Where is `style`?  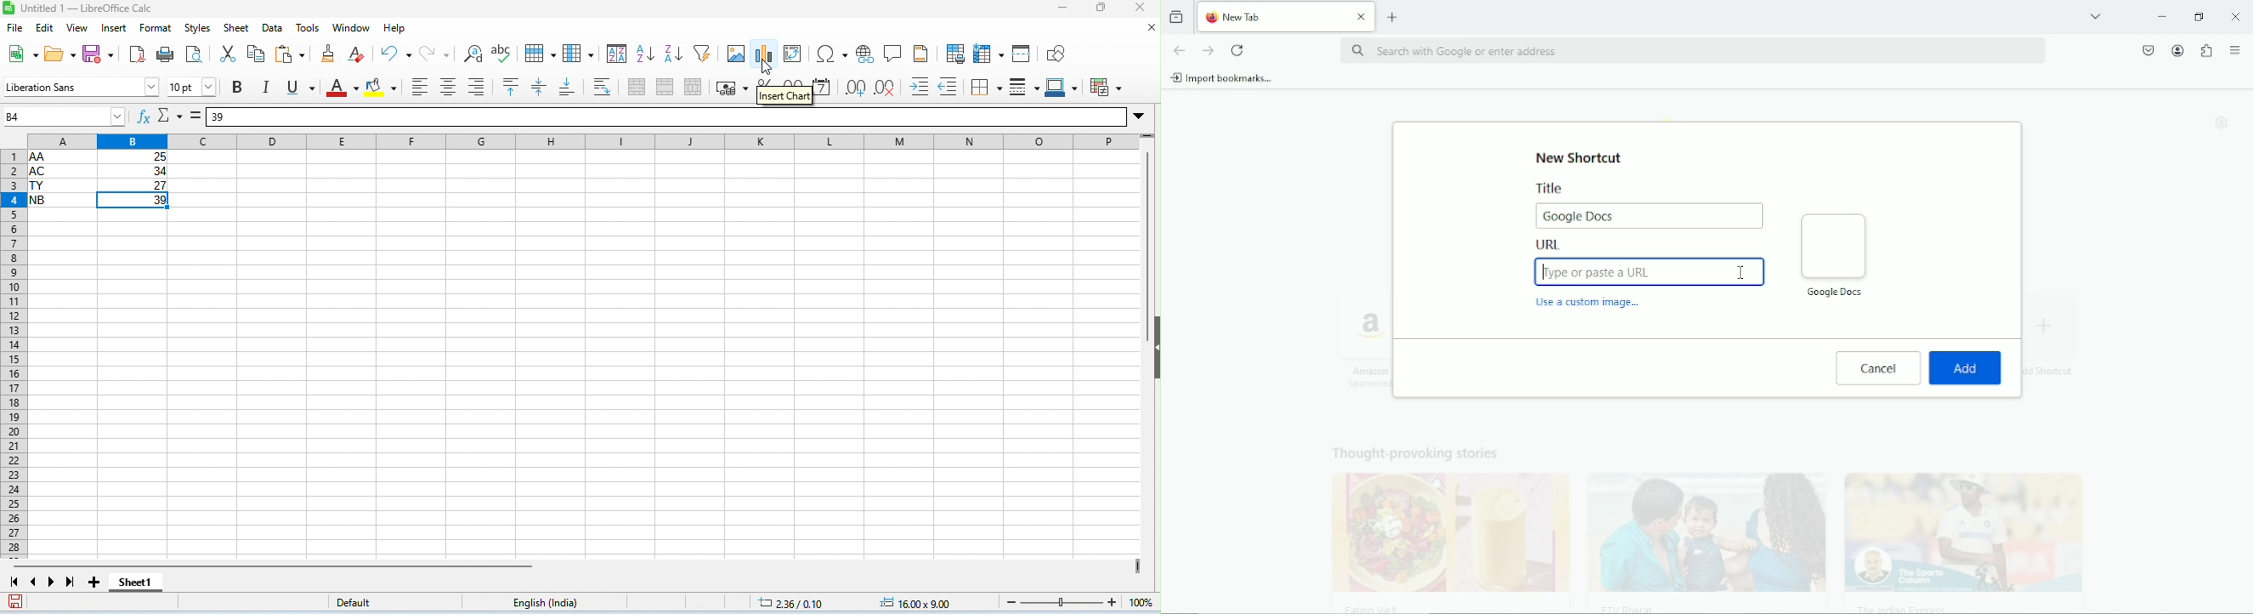 style is located at coordinates (197, 28).